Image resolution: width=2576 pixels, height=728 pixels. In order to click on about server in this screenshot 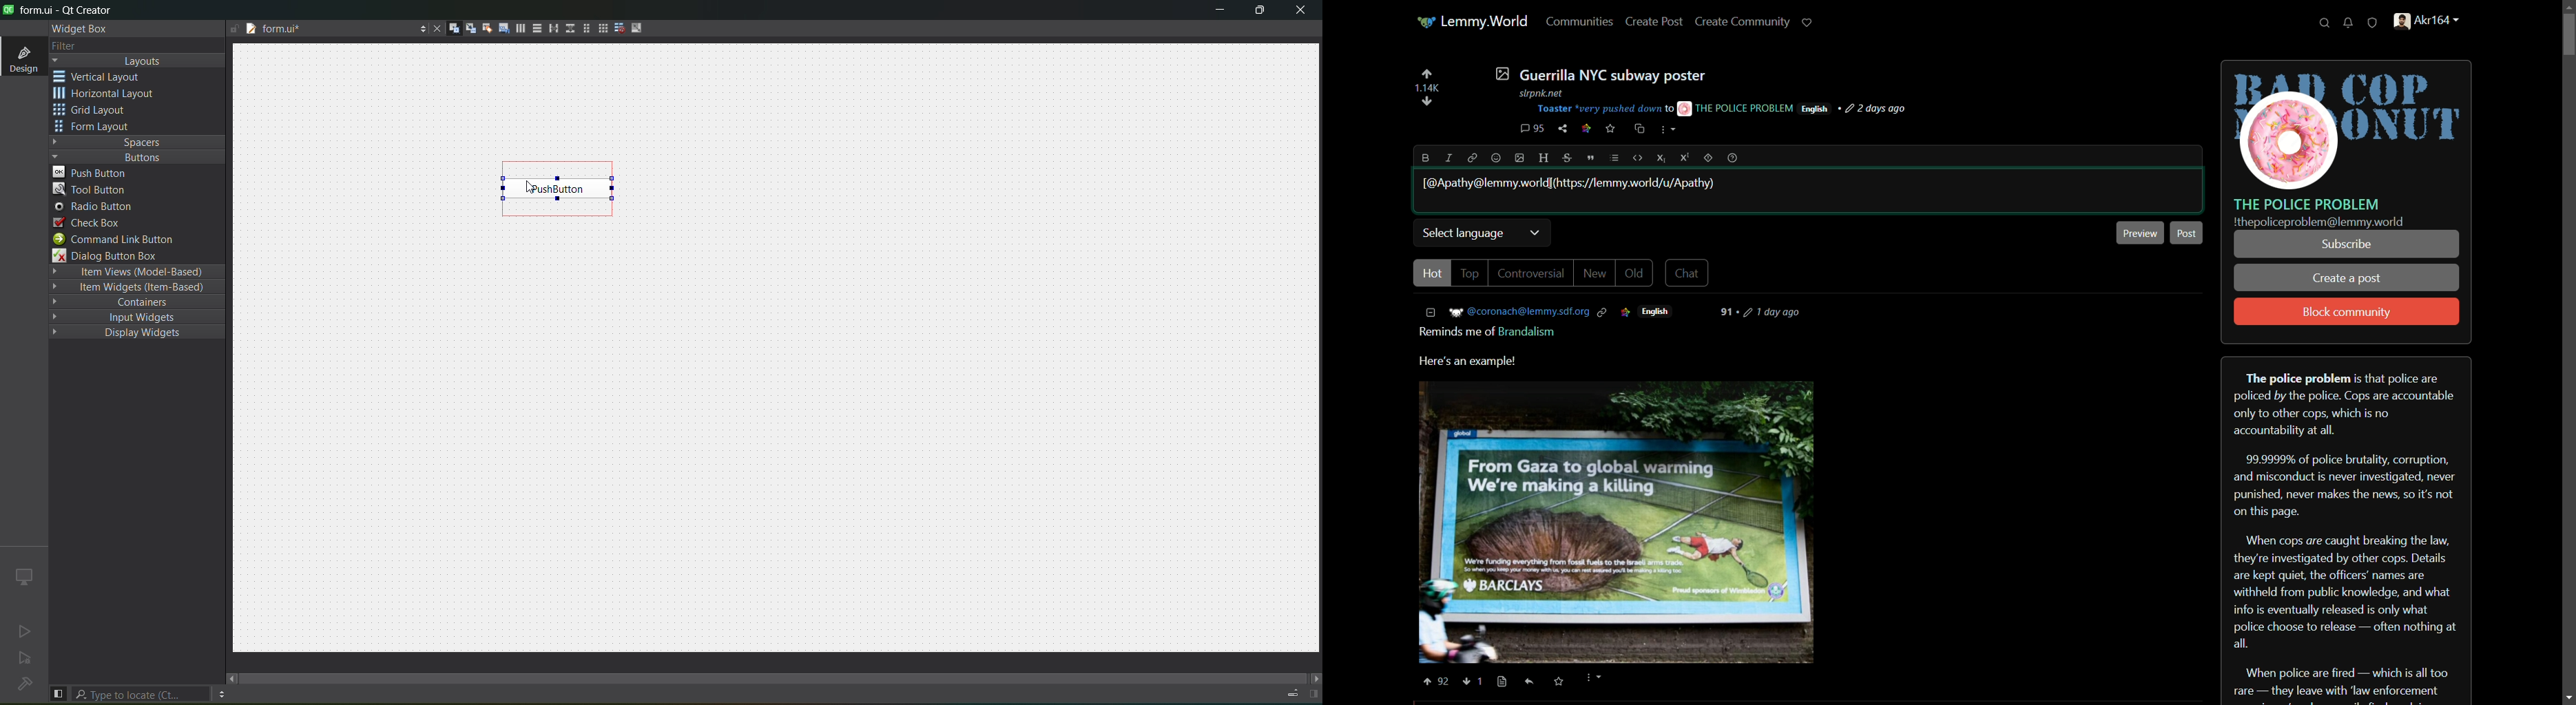, I will do `click(2346, 531)`.